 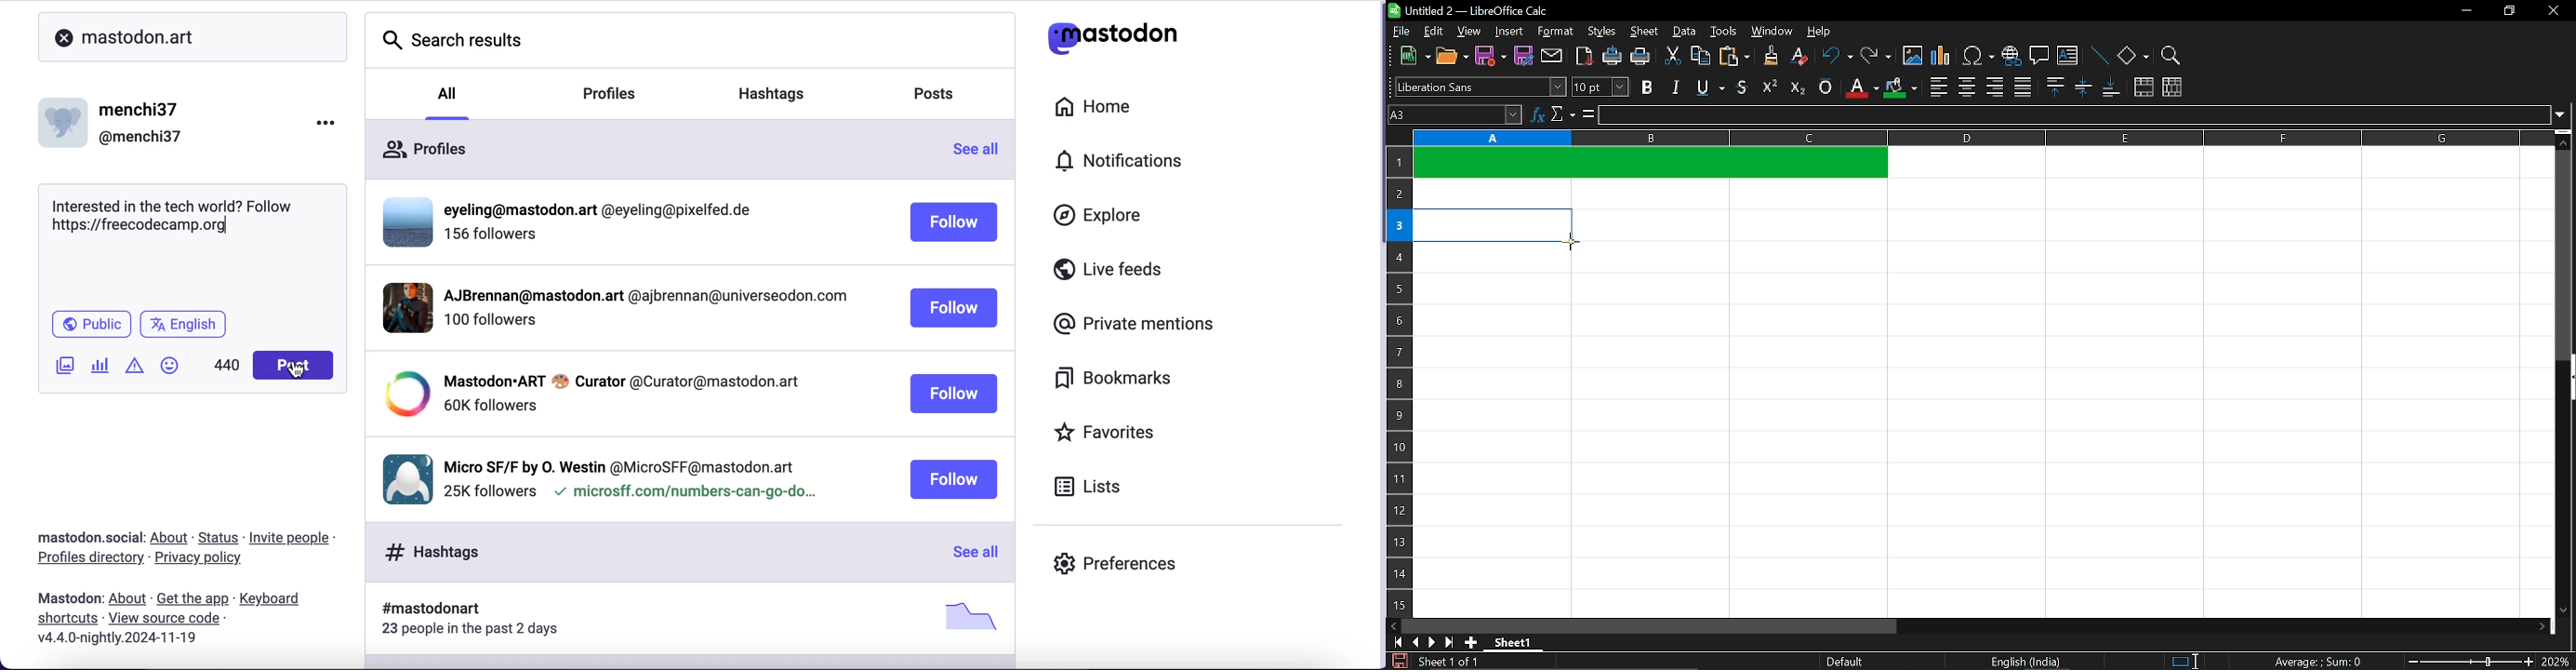 What do you see at coordinates (2011, 54) in the screenshot?
I see `insert hyperlink` at bounding box center [2011, 54].